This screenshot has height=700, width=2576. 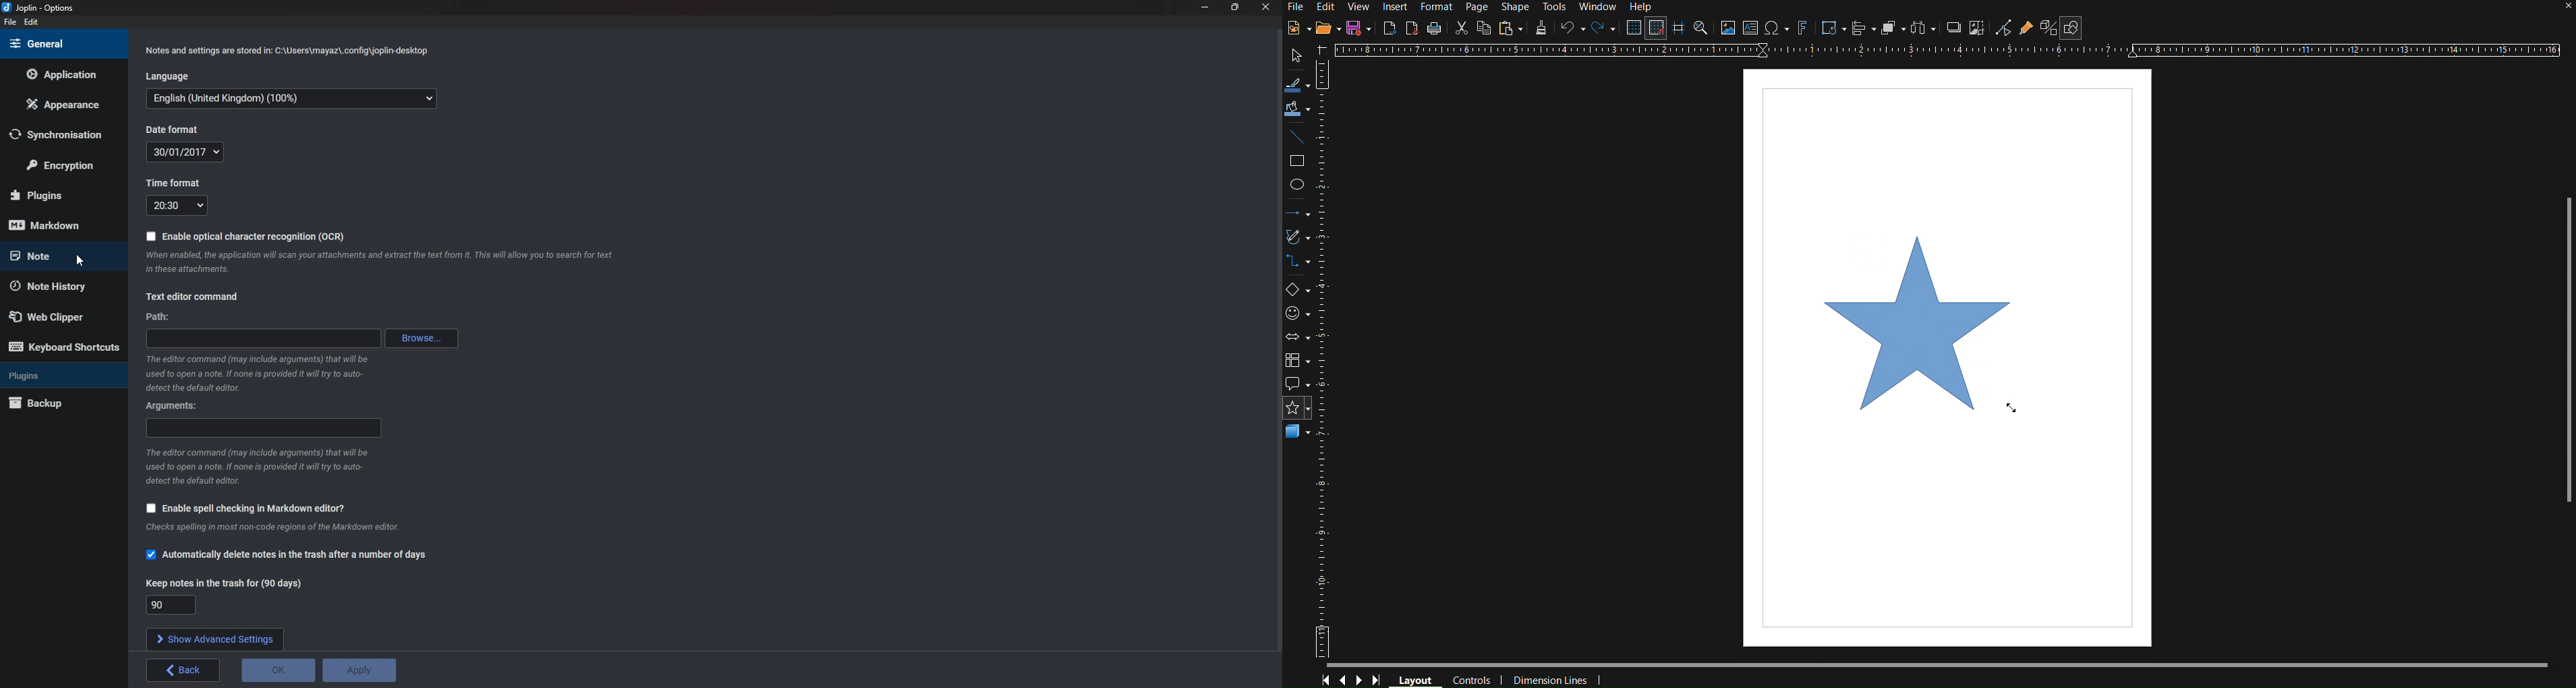 What do you see at coordinates (57, 375) in the screenshot?
I see `Plugins` at bounding box center [57, 375].